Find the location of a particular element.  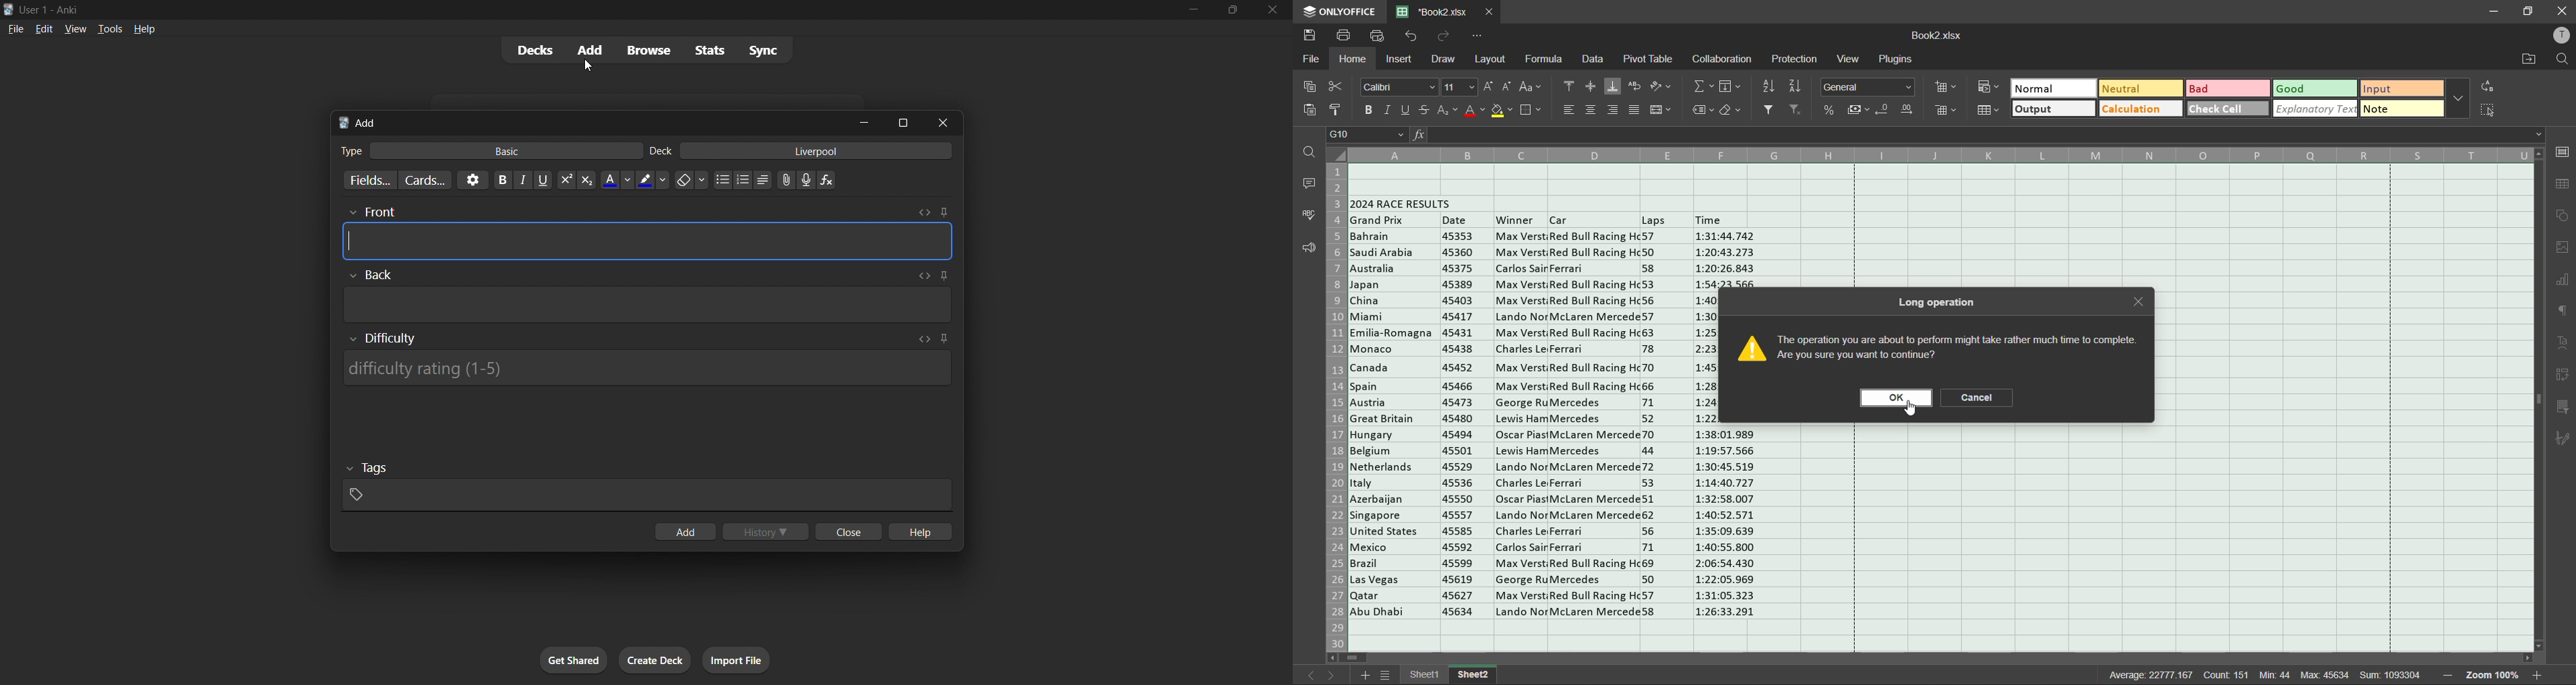

align right is located at coordinates (1614, 111).